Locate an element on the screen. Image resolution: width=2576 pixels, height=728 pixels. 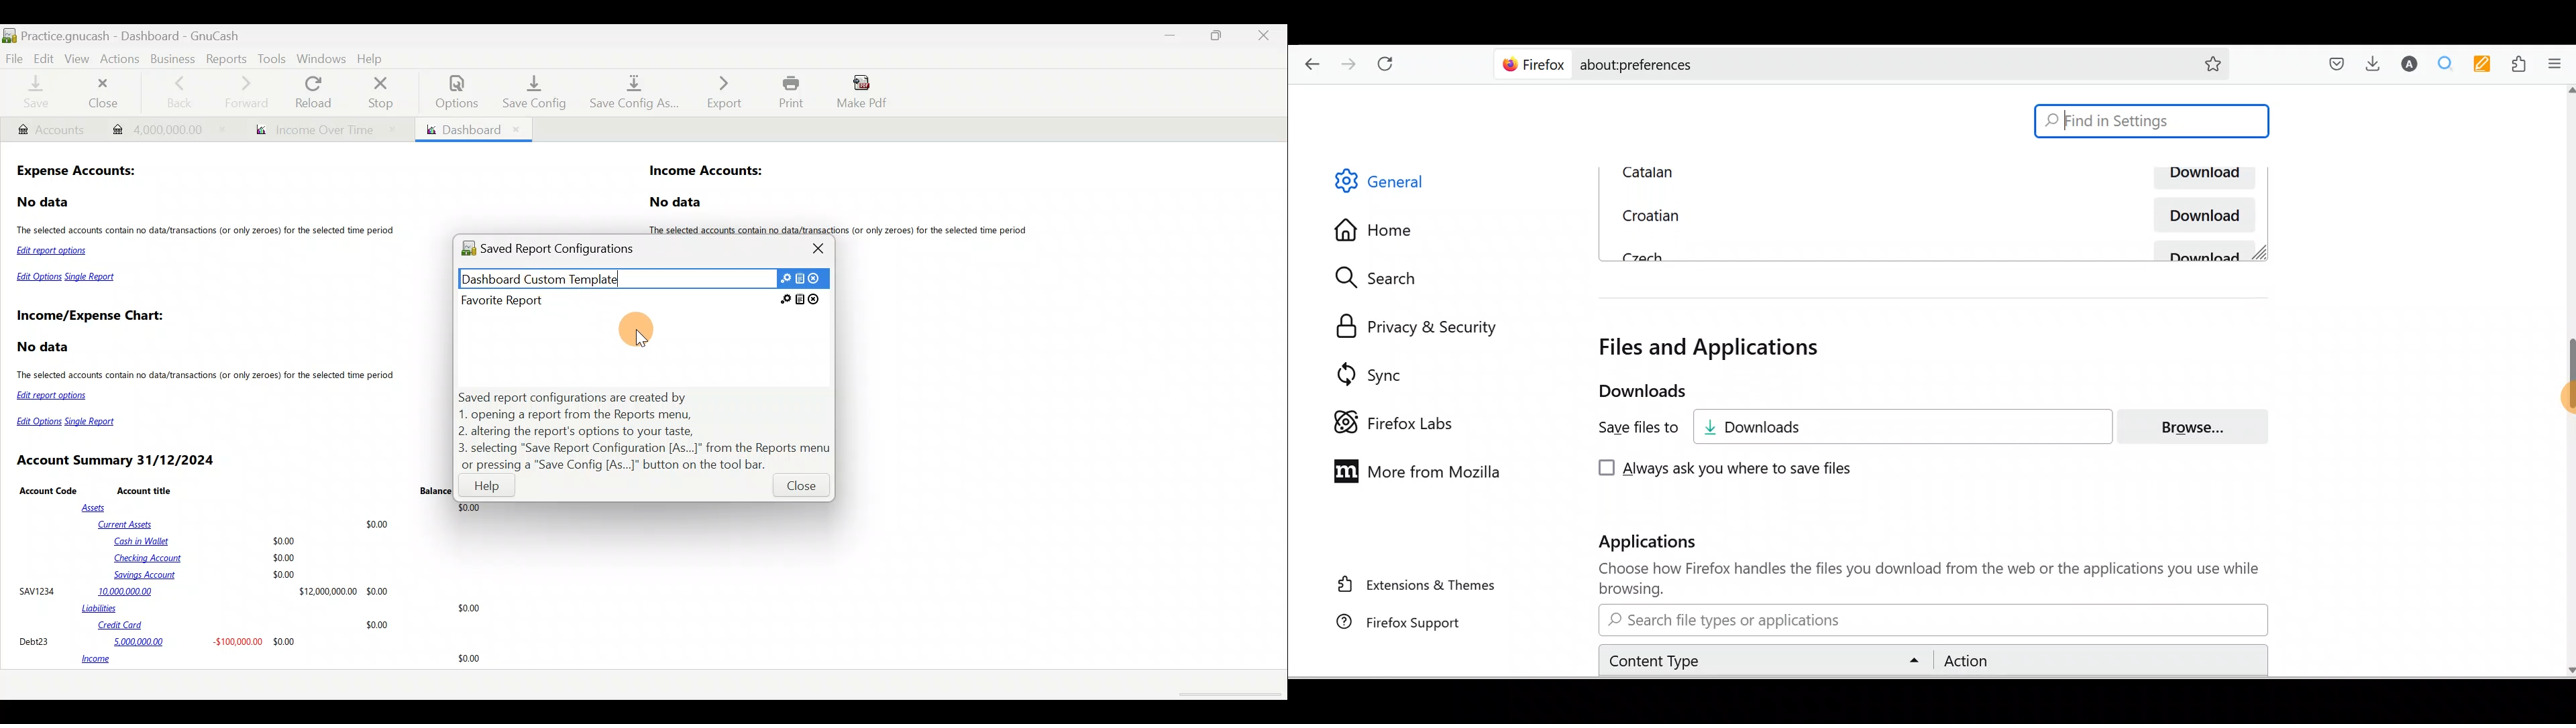
Downloads is located at coordinates (1629, 391).